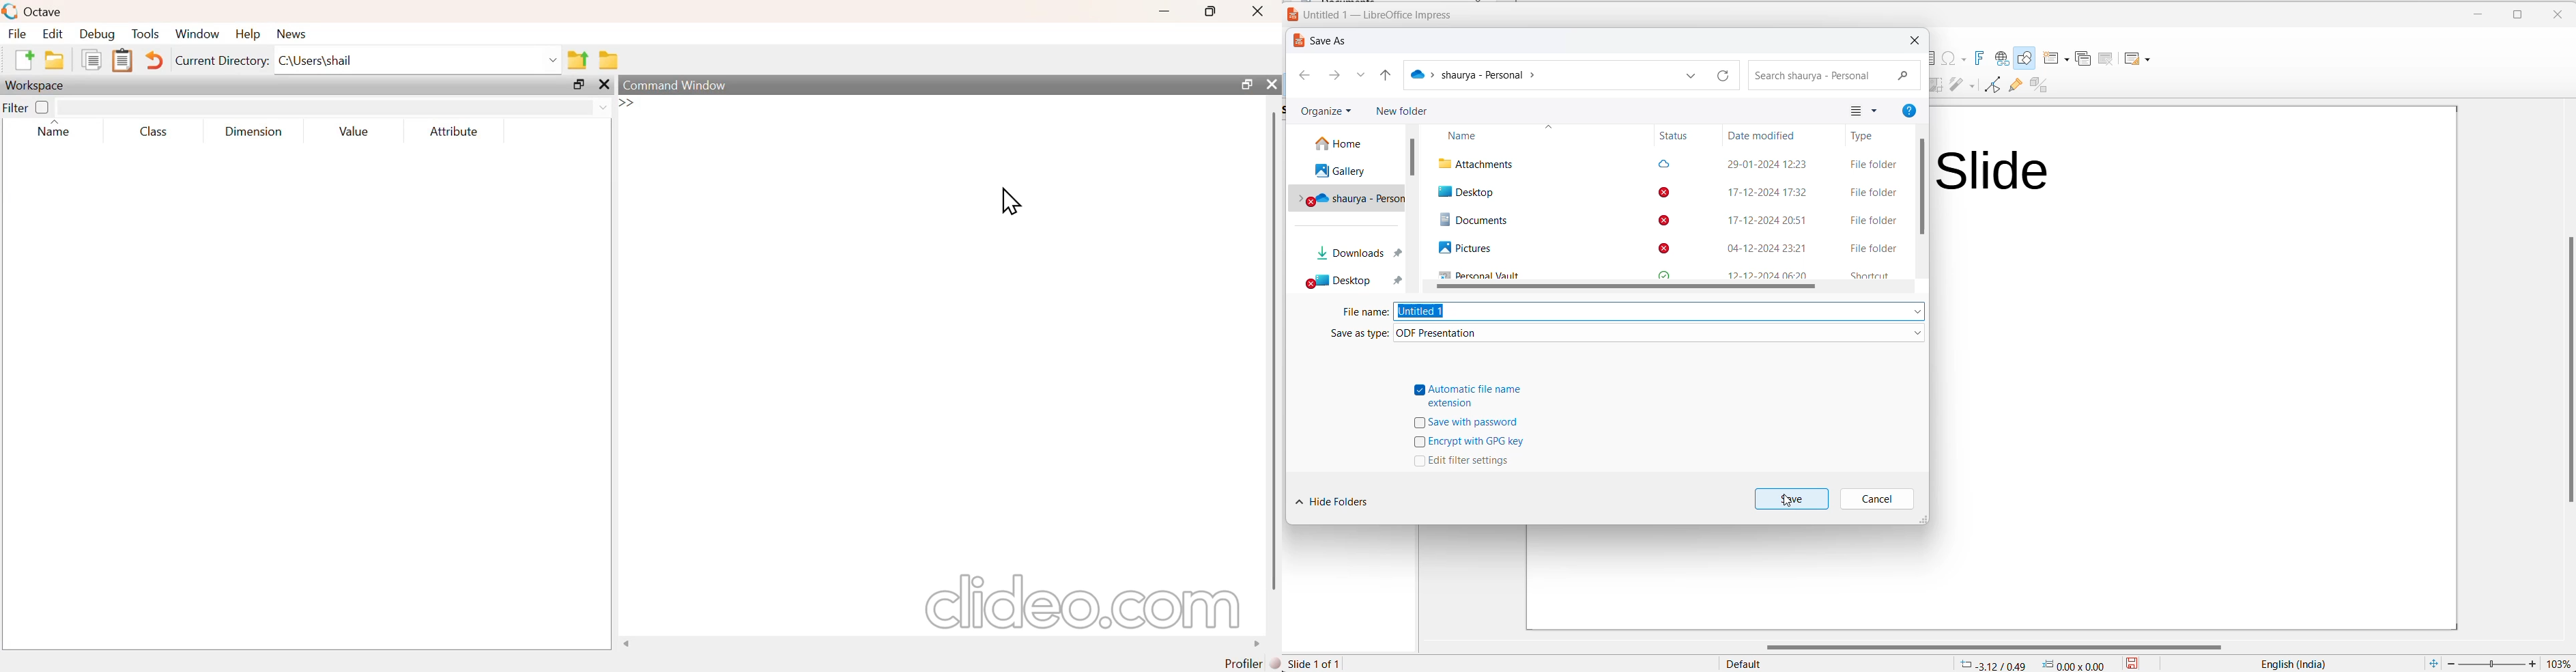  I want to click on maximize, so click(574, 84).